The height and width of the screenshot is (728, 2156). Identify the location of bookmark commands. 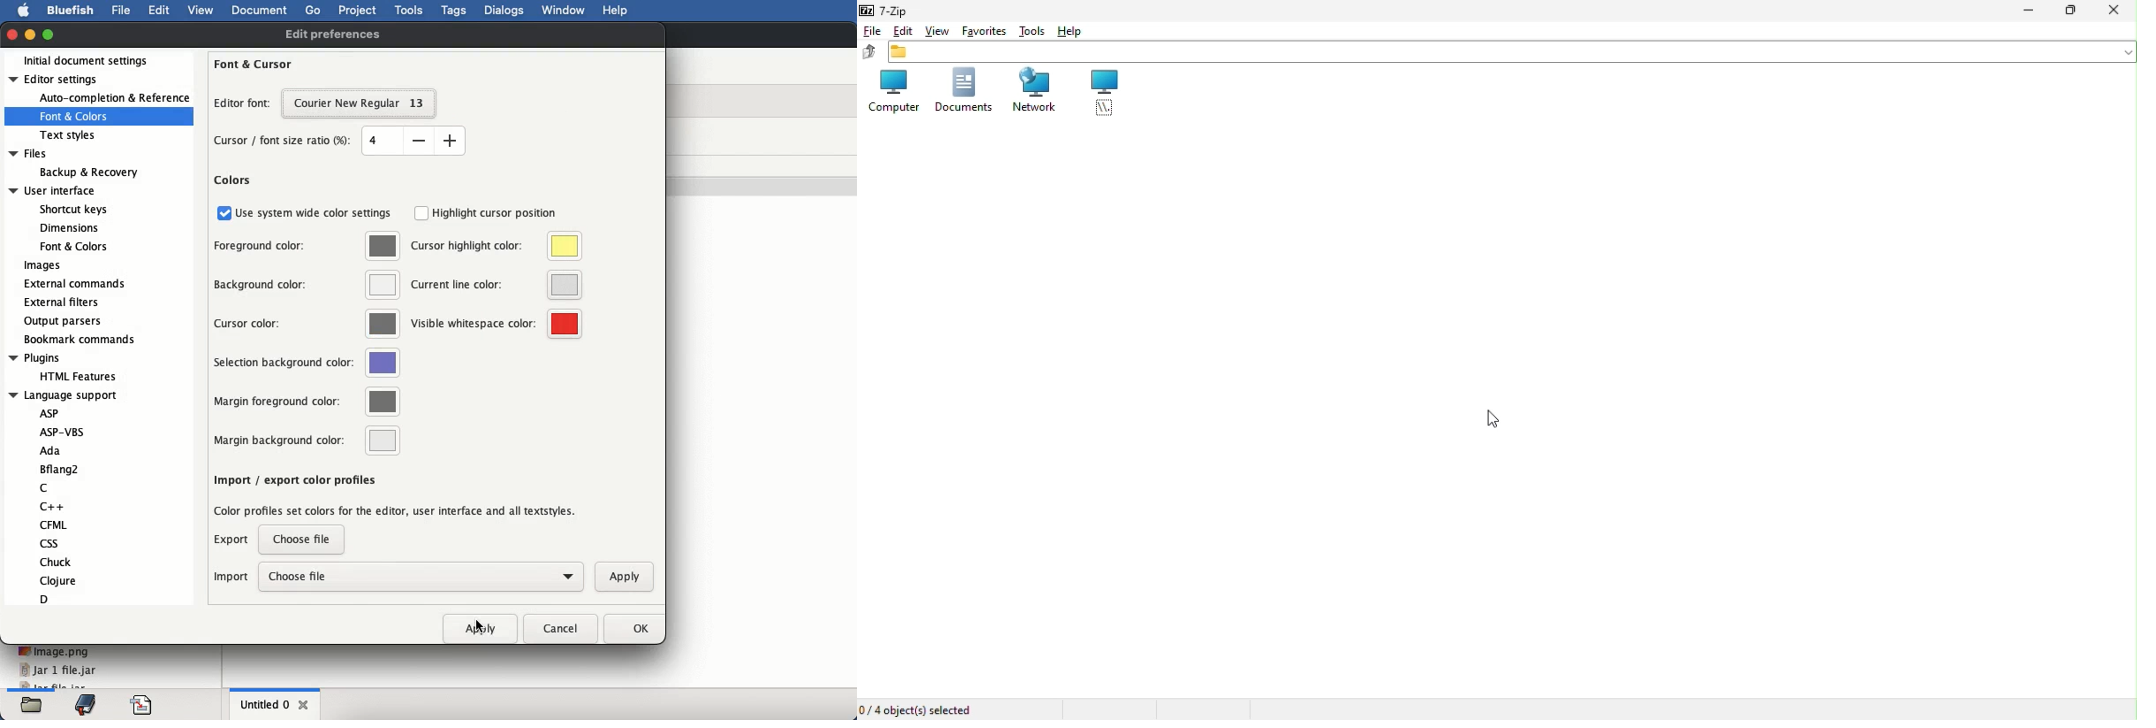
(80, 340).